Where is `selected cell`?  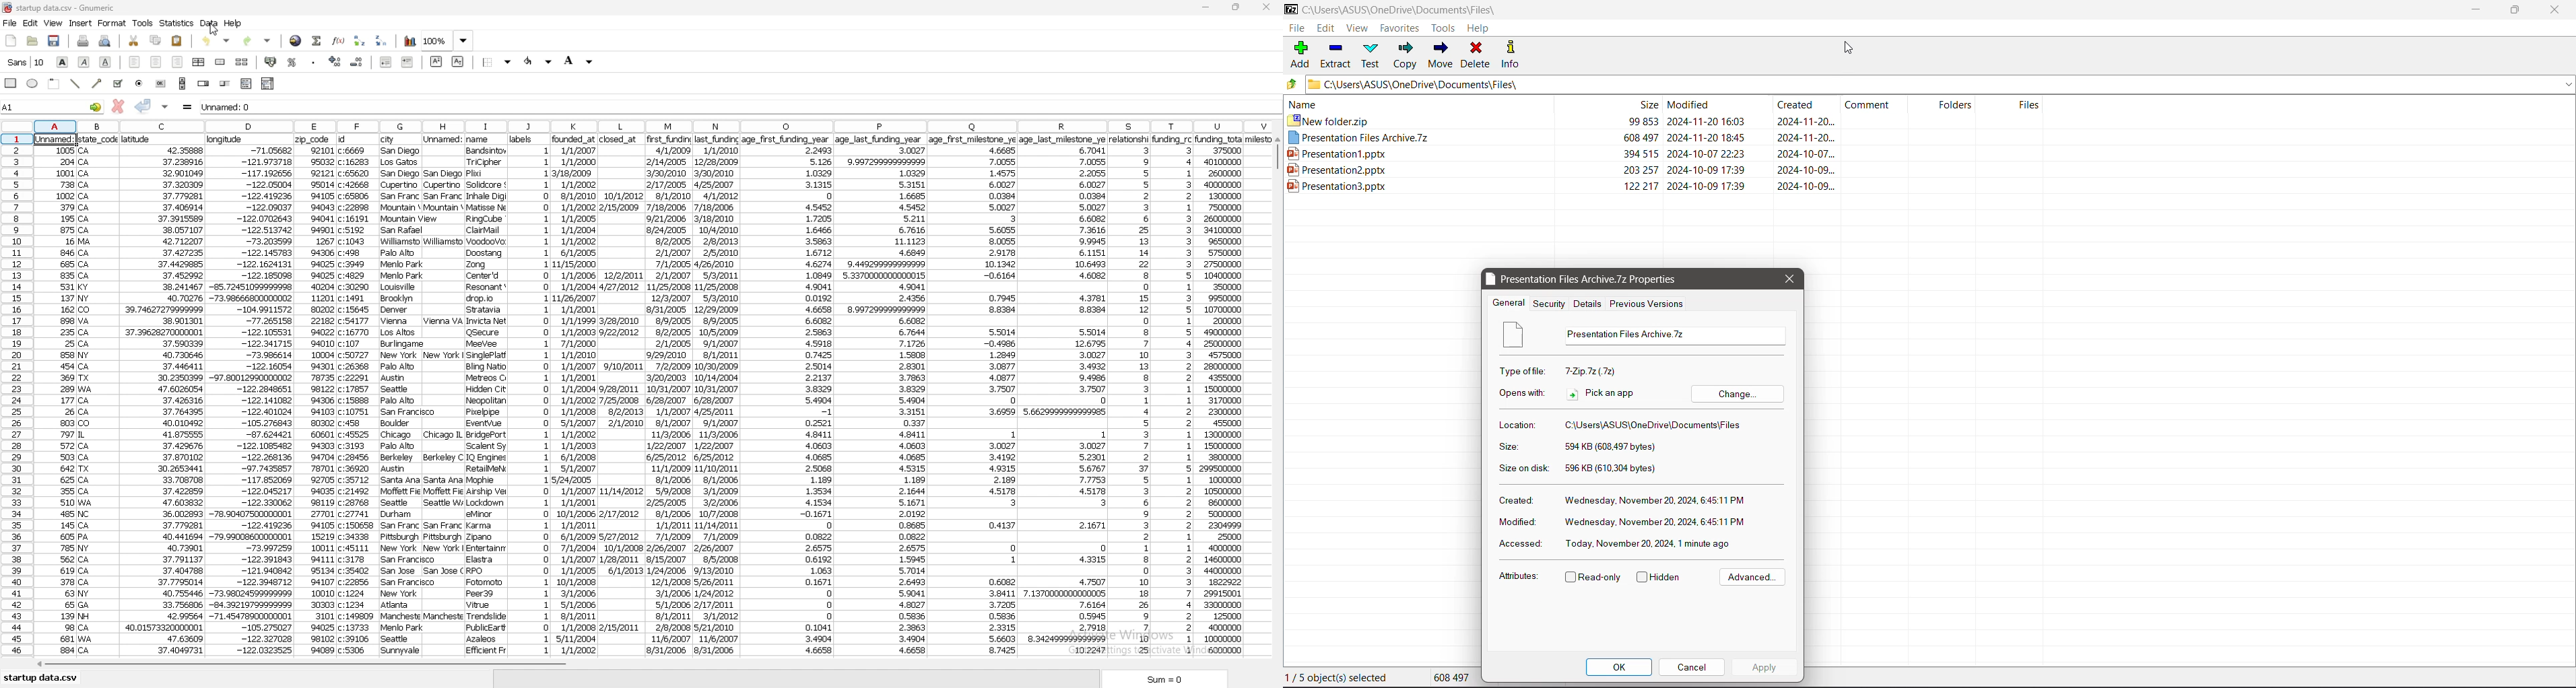 selected cell is located at coordinates (57, 138).